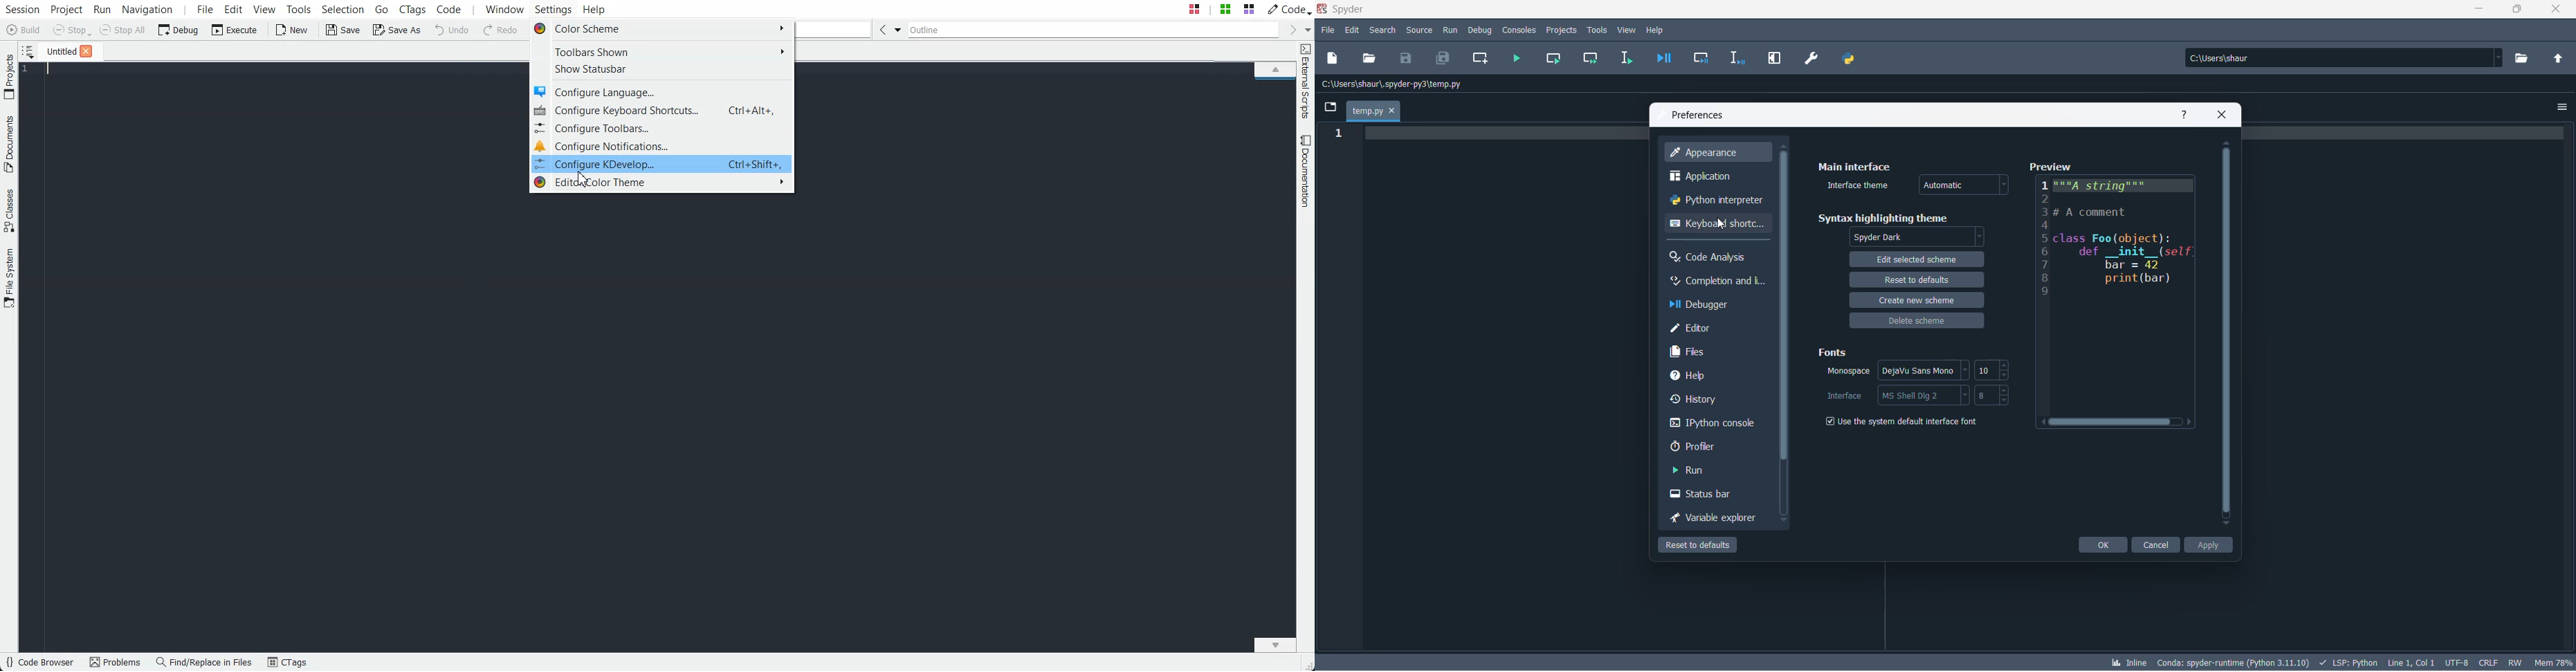  I want to click on file control, so click(2519, 662).